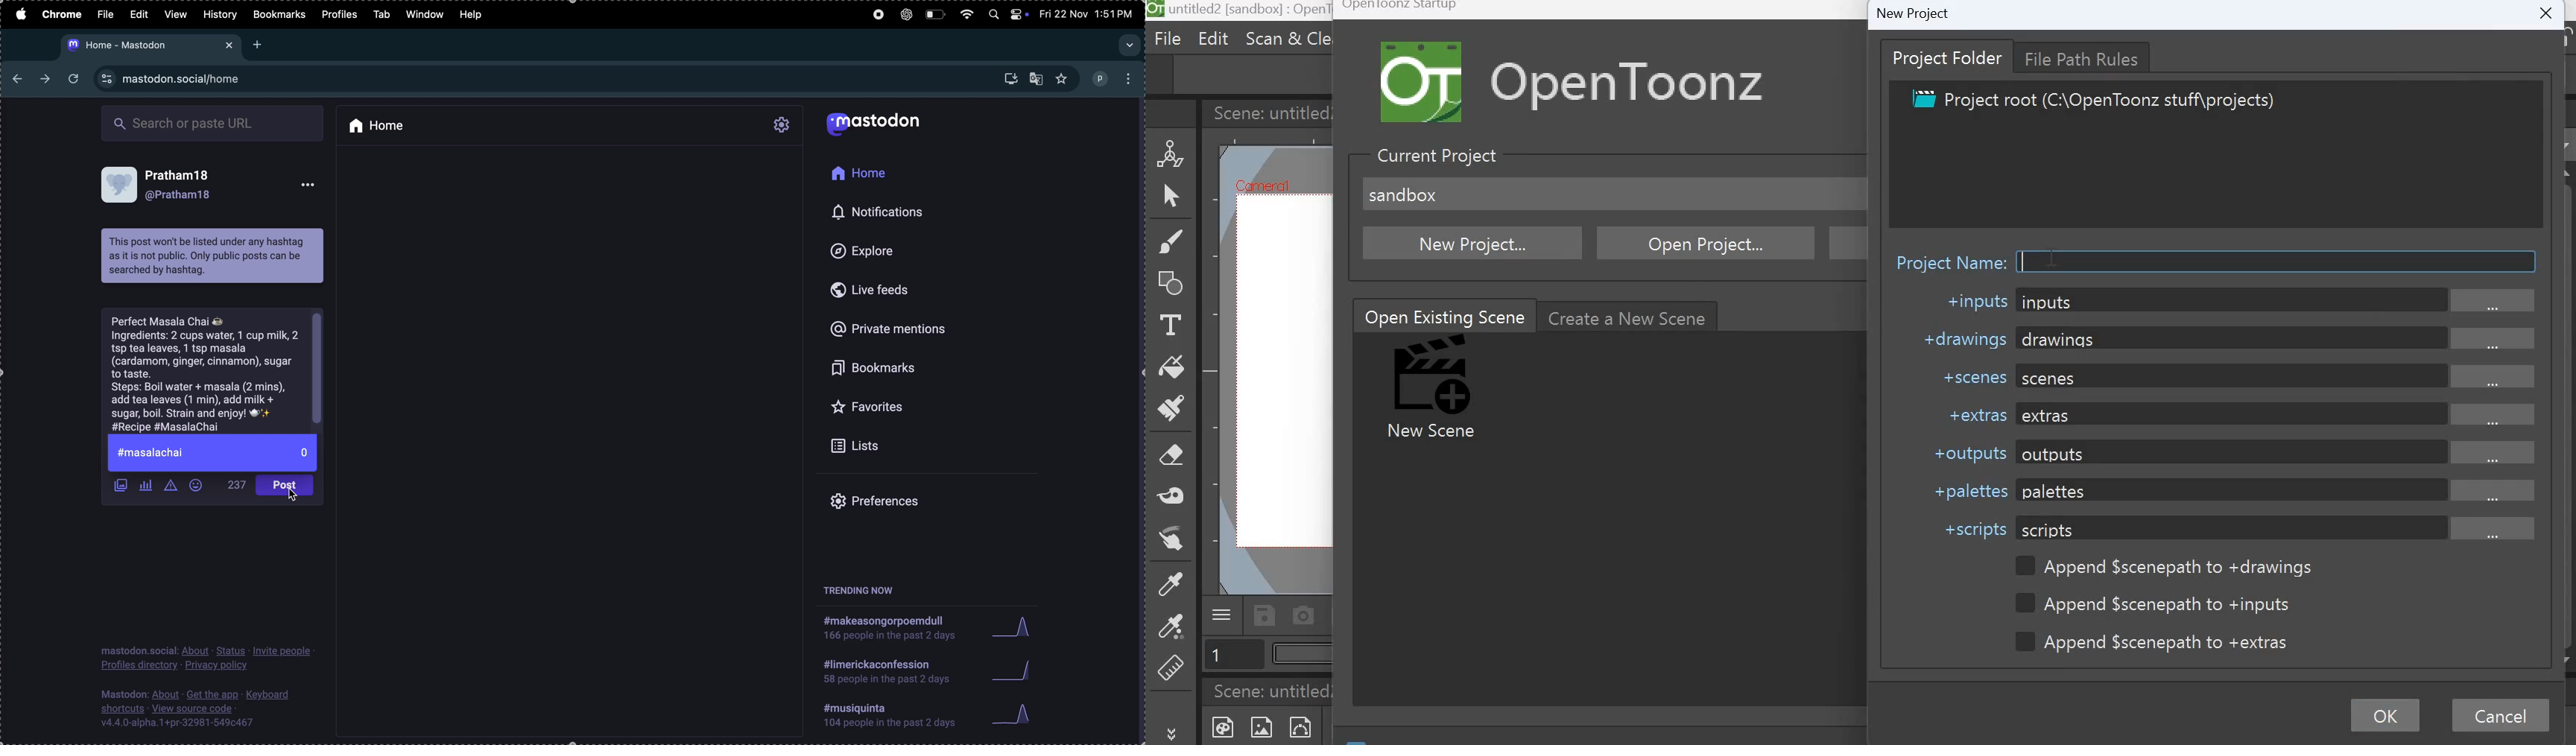 The width and height of the screenshot is (2576, 756). I want to click on spotlight search, so click(994, 16).